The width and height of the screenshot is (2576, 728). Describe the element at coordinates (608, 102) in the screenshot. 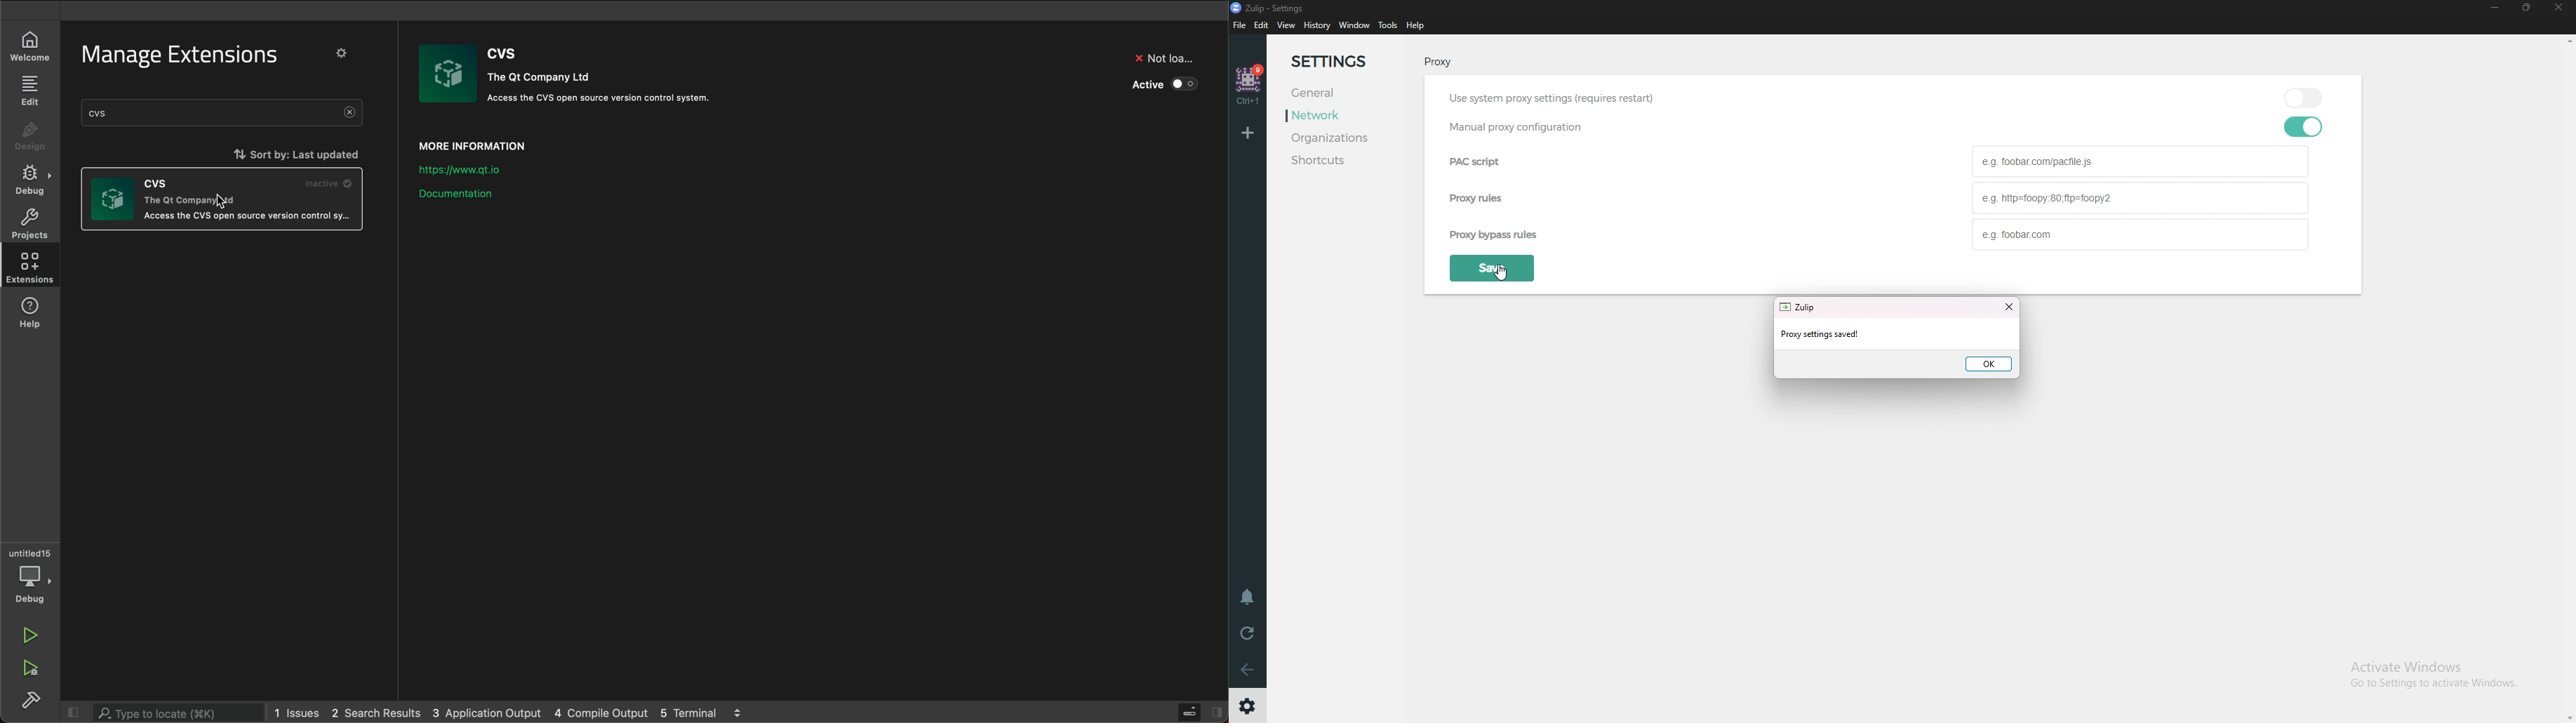

I see `Description ` at that location.